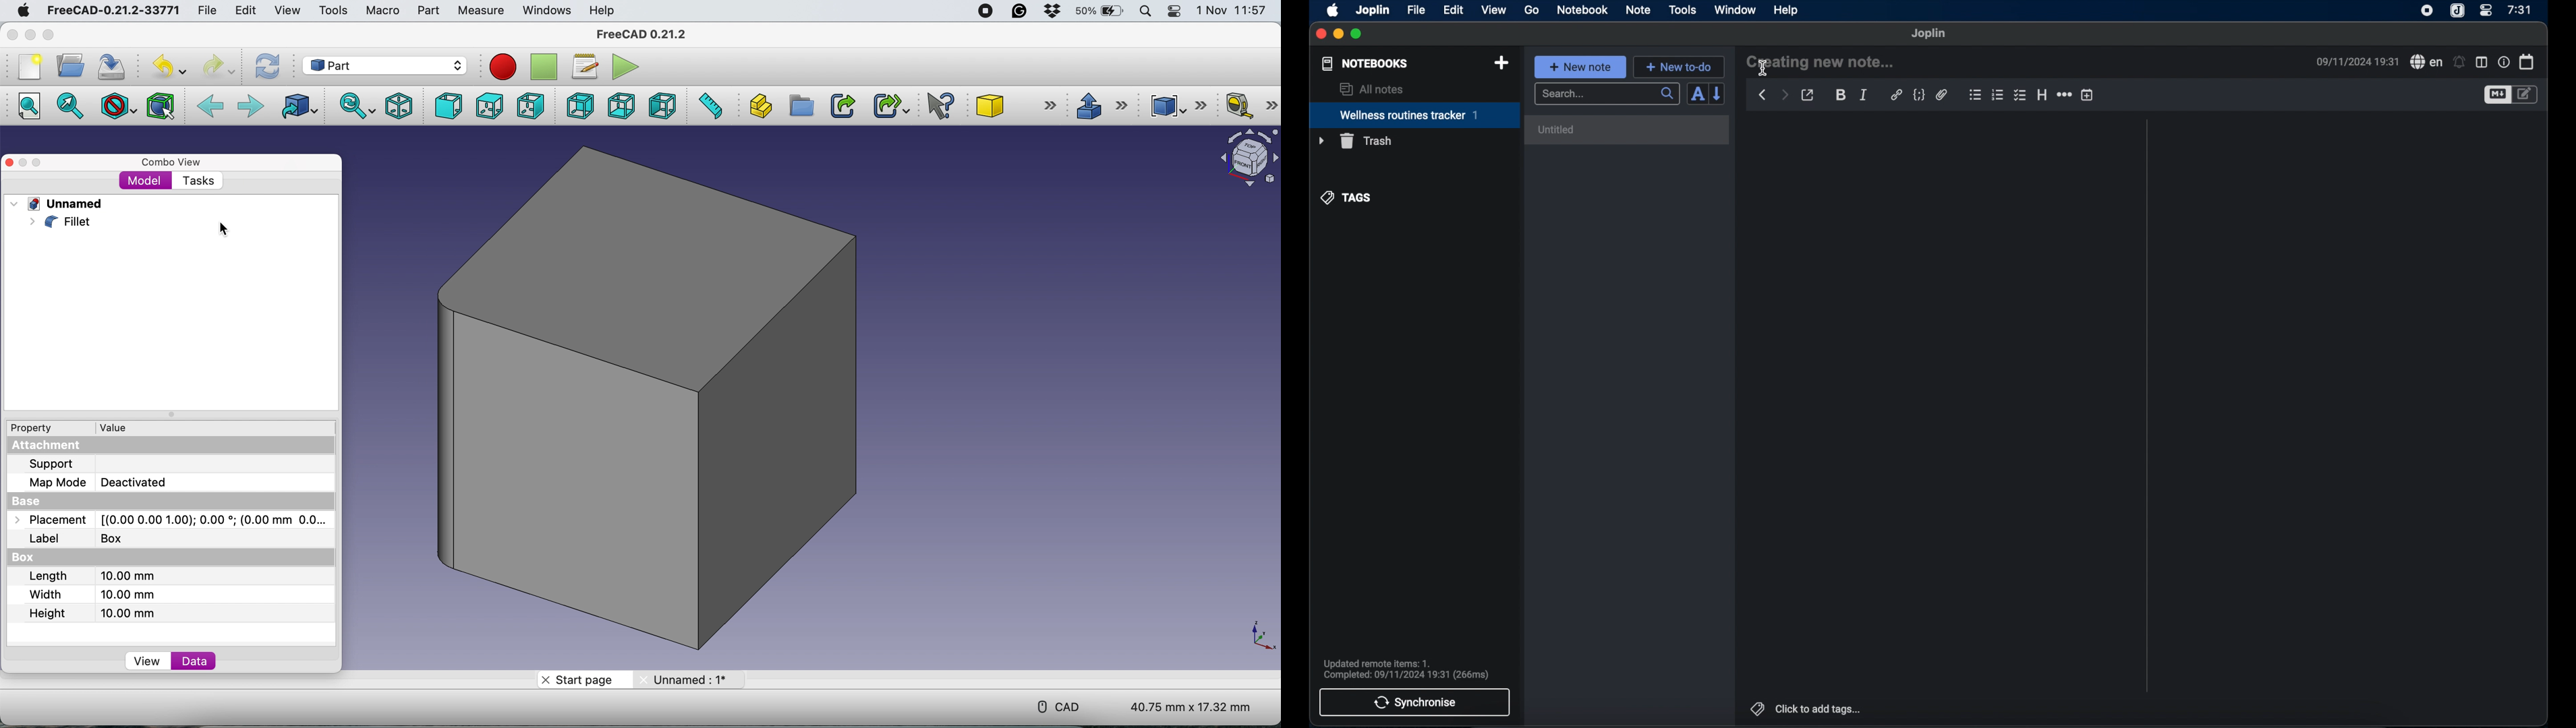  What do you see at coordinates (250, 108) in the screenshot?
I see `forward` at bounding box center [250, 108].